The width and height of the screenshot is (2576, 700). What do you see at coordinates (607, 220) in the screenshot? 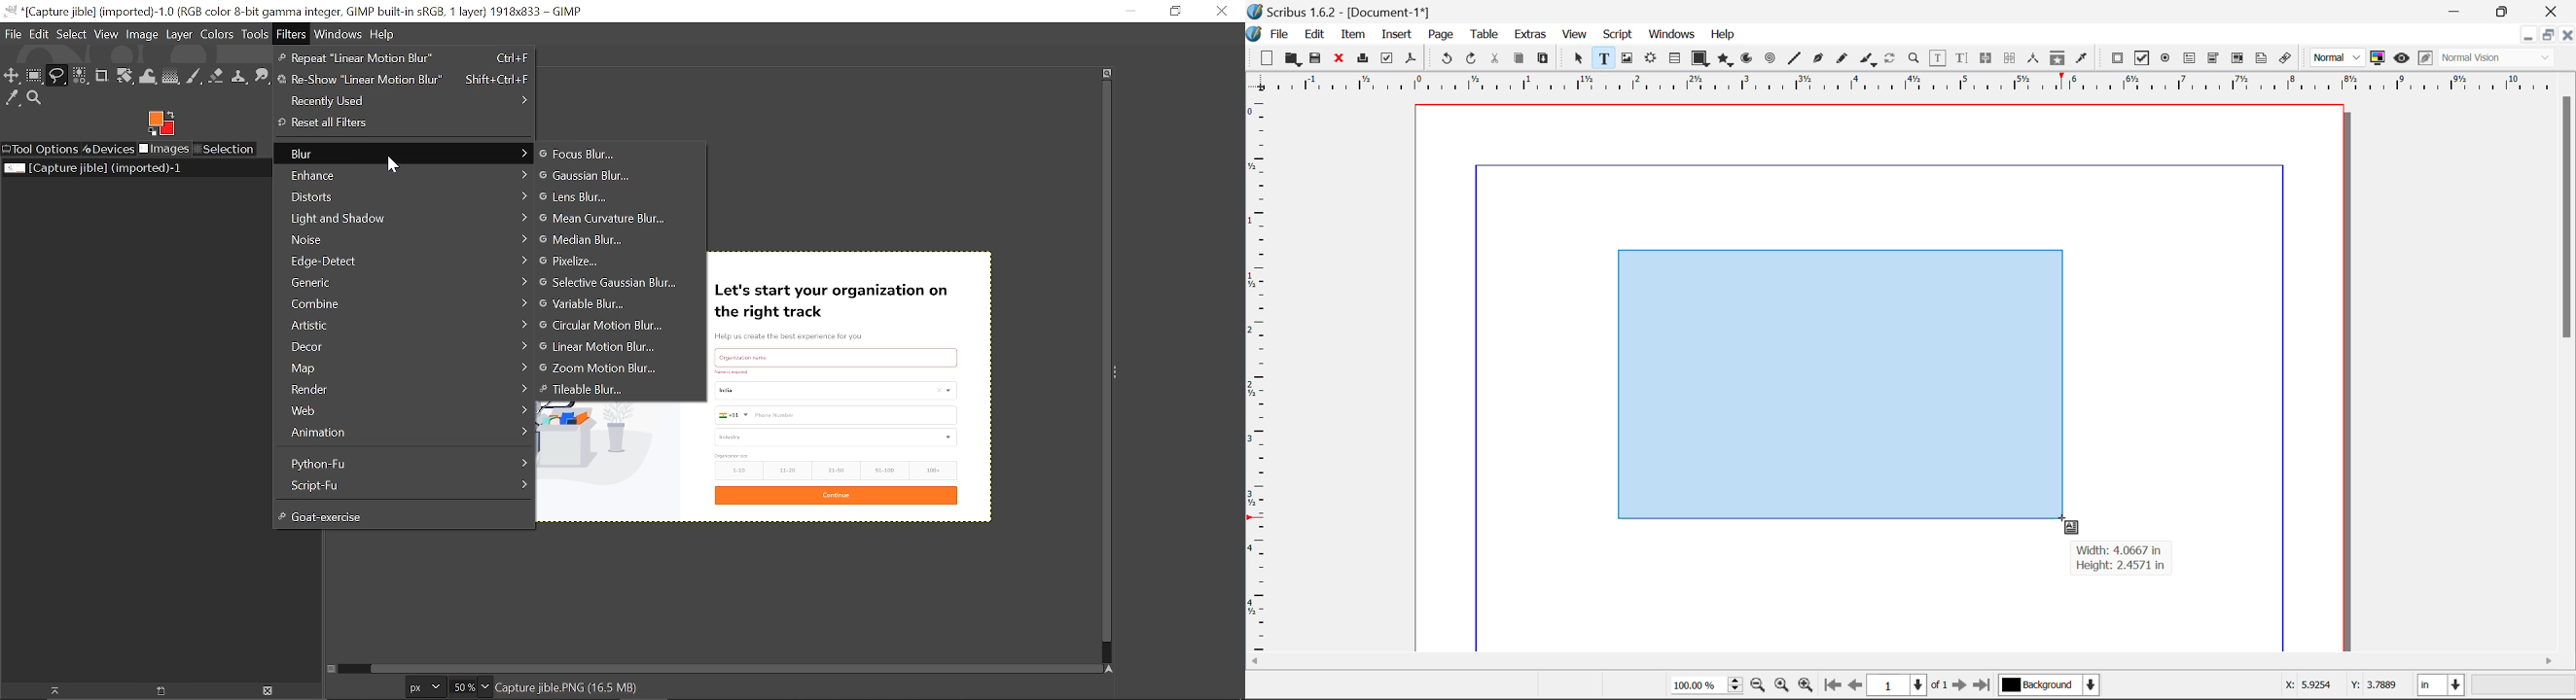
I see `Mean curvature blur` at bounding box center [607, 220].